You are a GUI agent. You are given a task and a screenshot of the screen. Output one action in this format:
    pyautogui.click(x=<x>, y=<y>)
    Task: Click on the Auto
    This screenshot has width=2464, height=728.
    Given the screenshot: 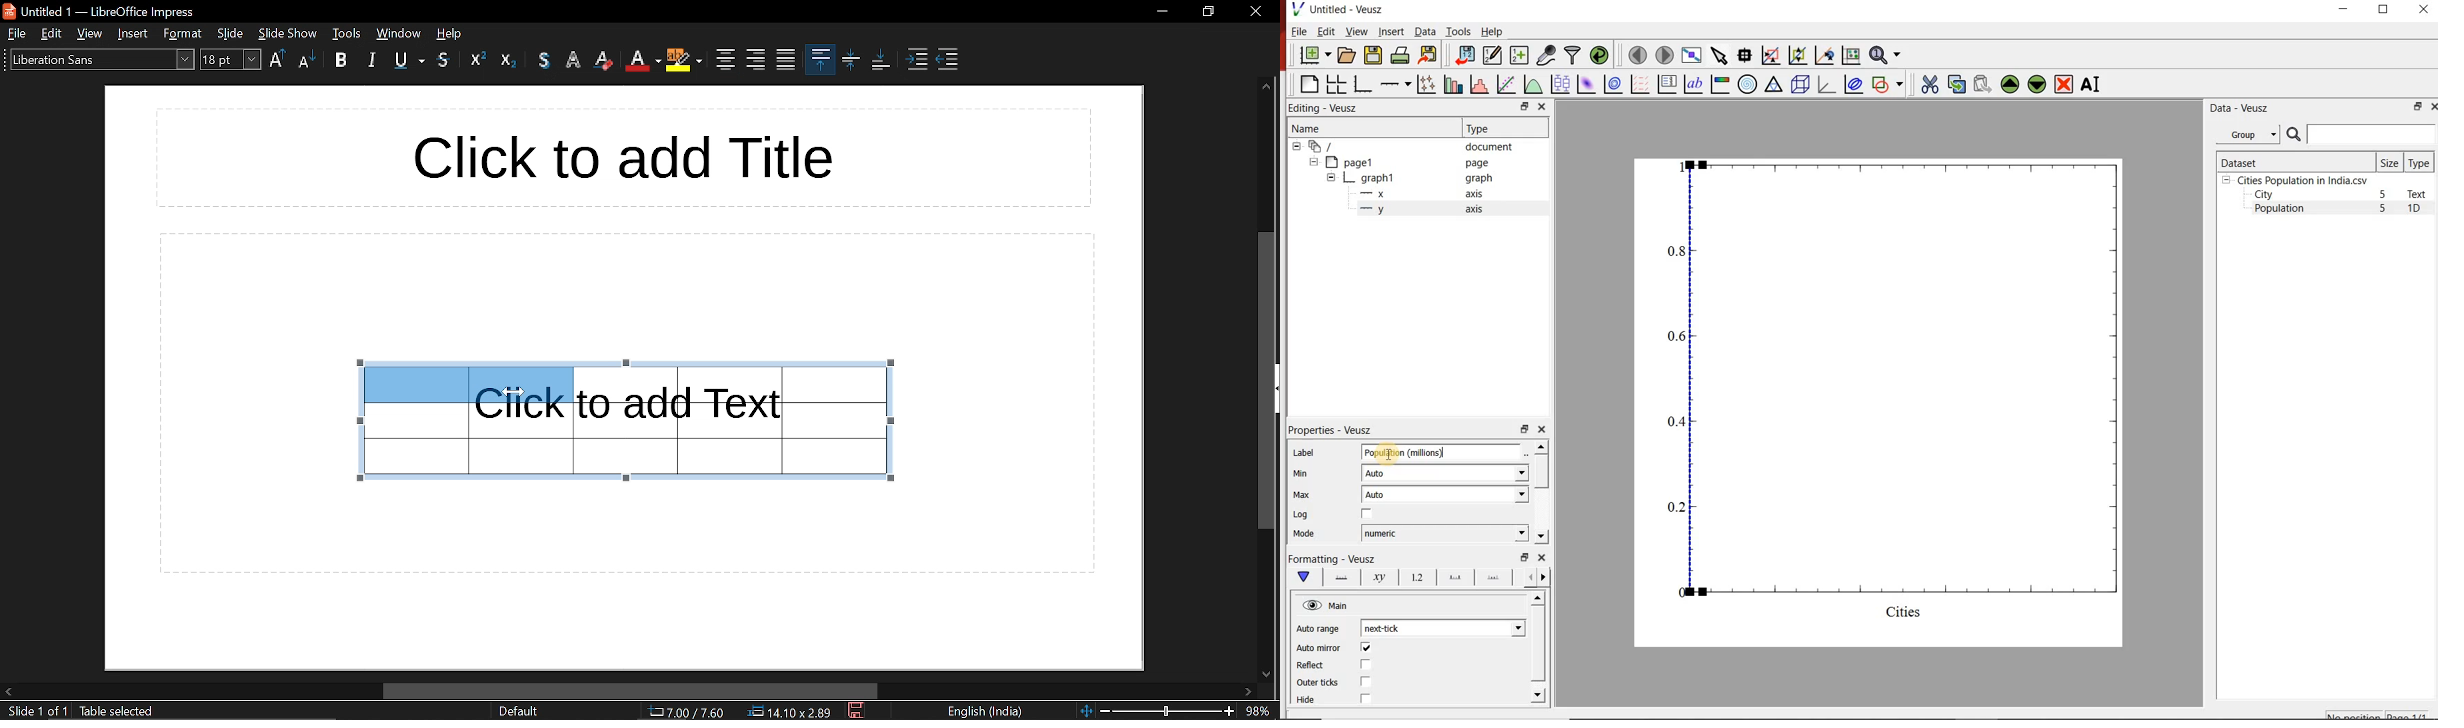 What is the action you would take?
    pyautogui.click(x=1446, y=472)
    